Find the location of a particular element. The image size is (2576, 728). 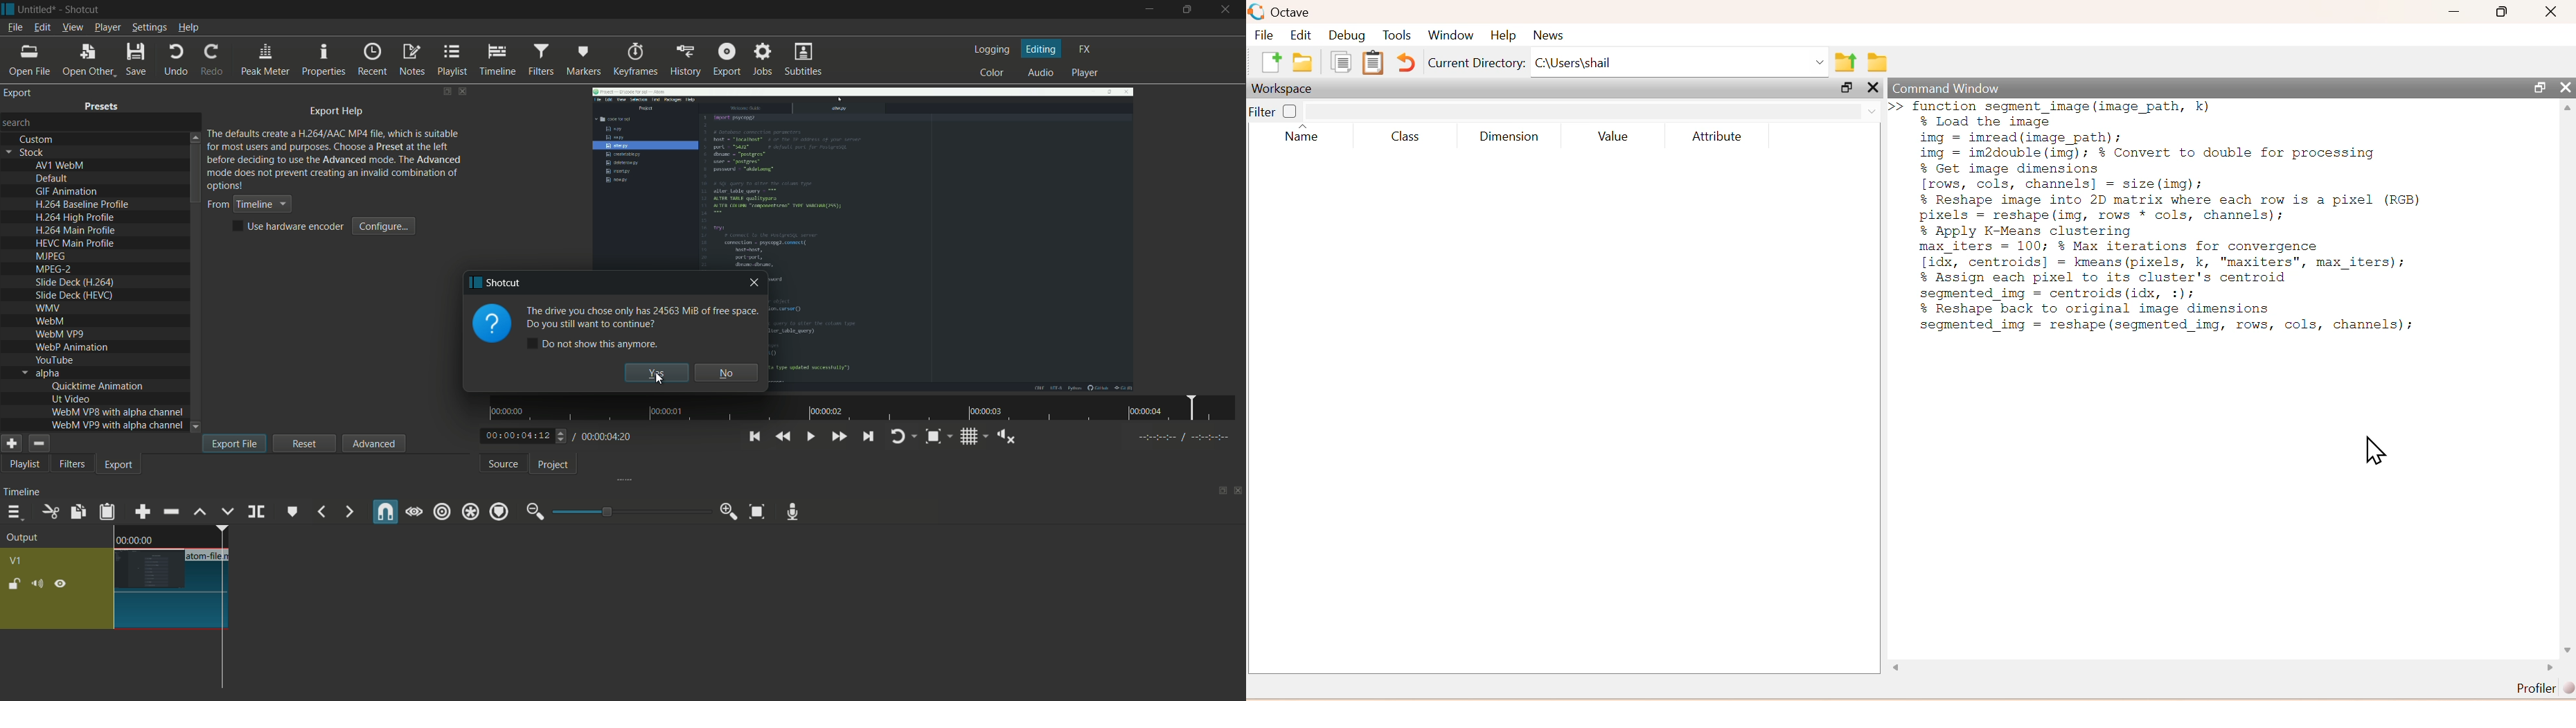

project name is located at coordinates (37, 9).